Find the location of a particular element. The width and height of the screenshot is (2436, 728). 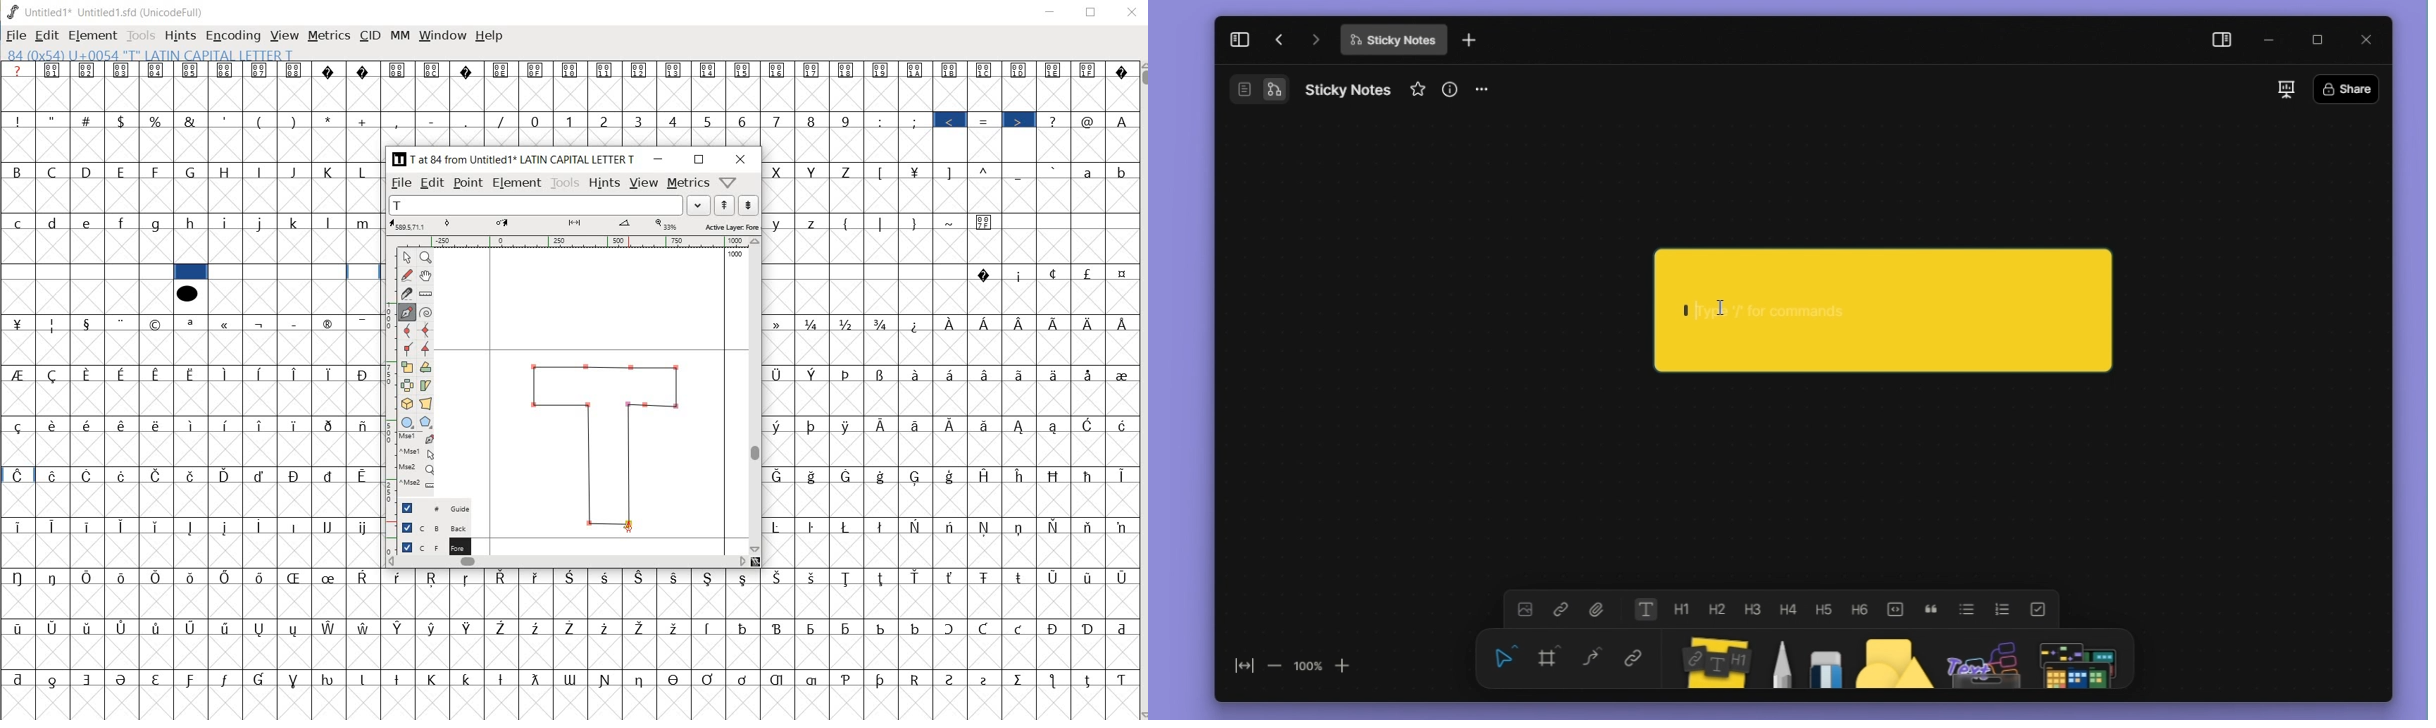

curve is located at coordinates (1594, 660).